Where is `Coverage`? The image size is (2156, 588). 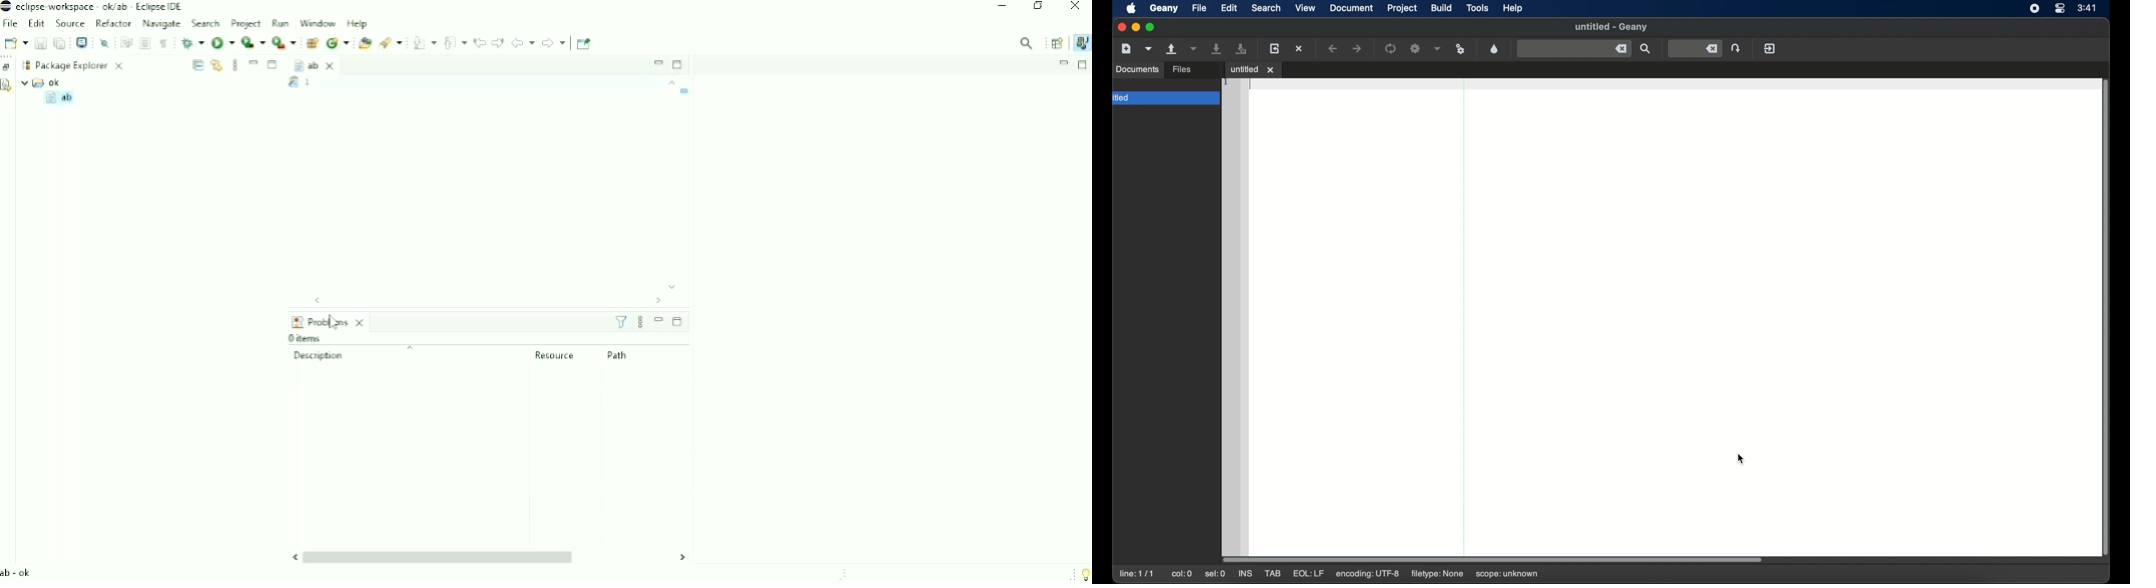
Coverage is located at coordinates (254, 42).